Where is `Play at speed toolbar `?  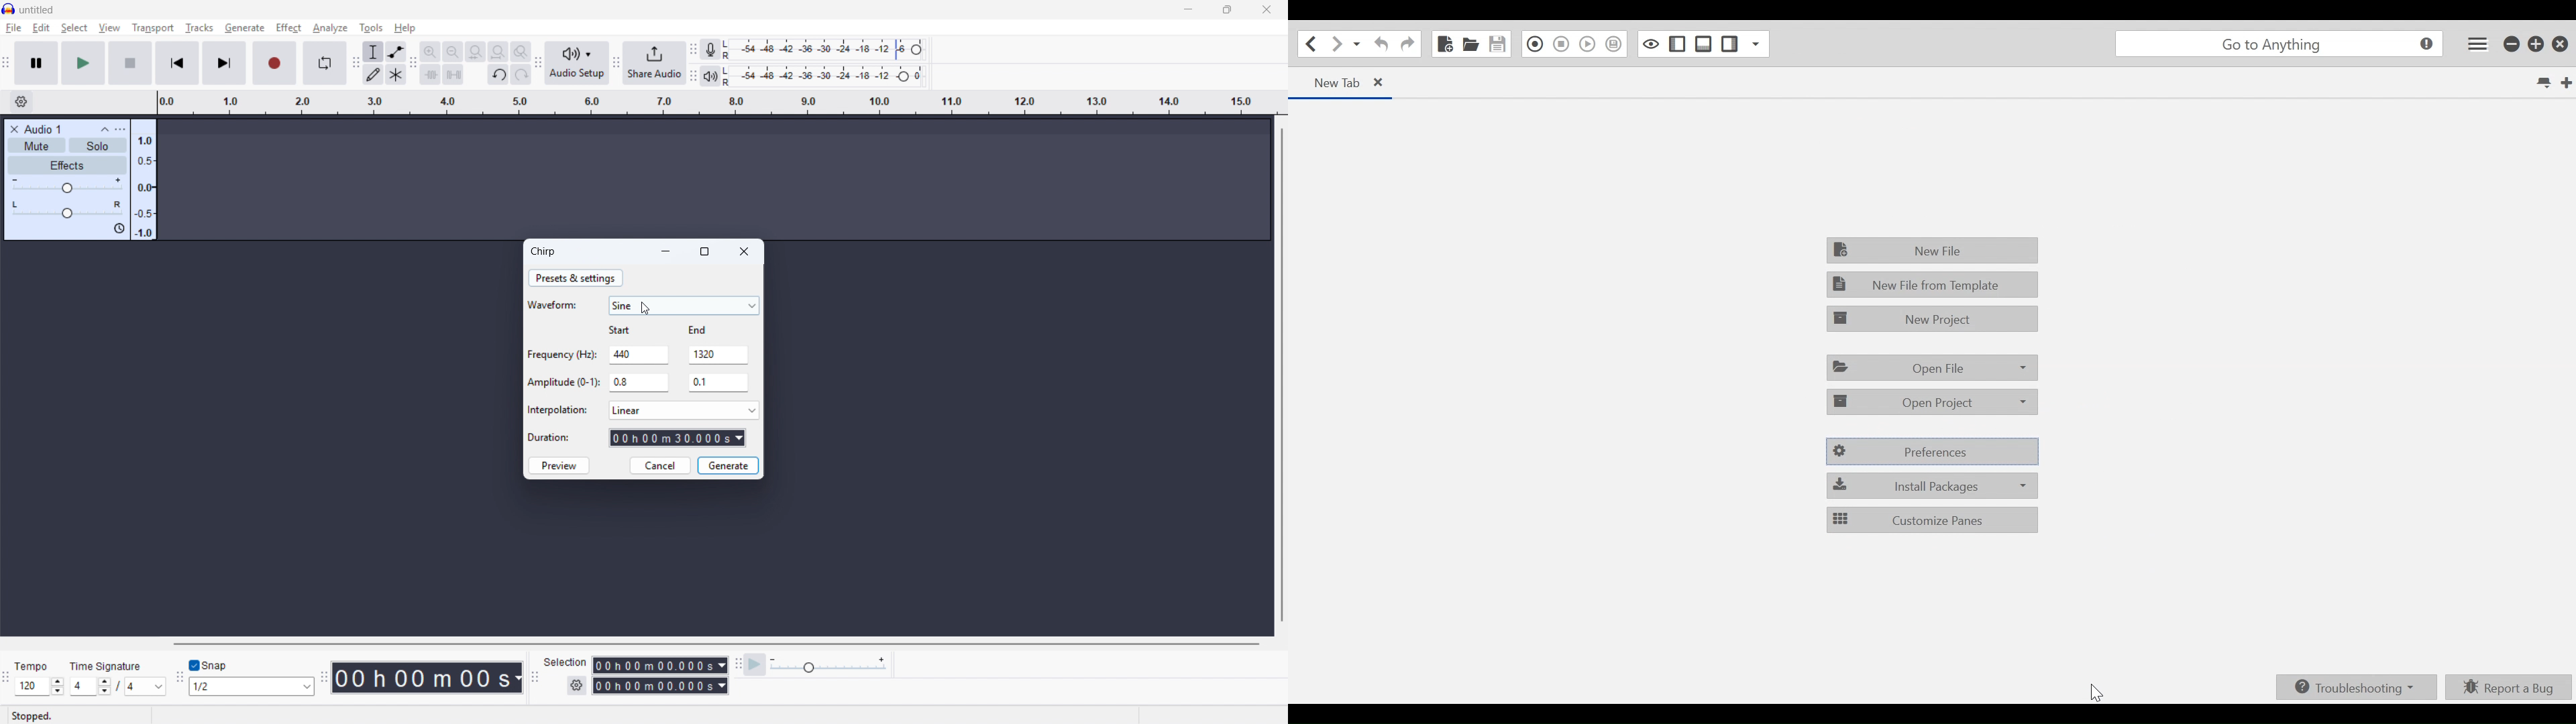
Play at speed toolbar  is located at coordinates (739, 663).